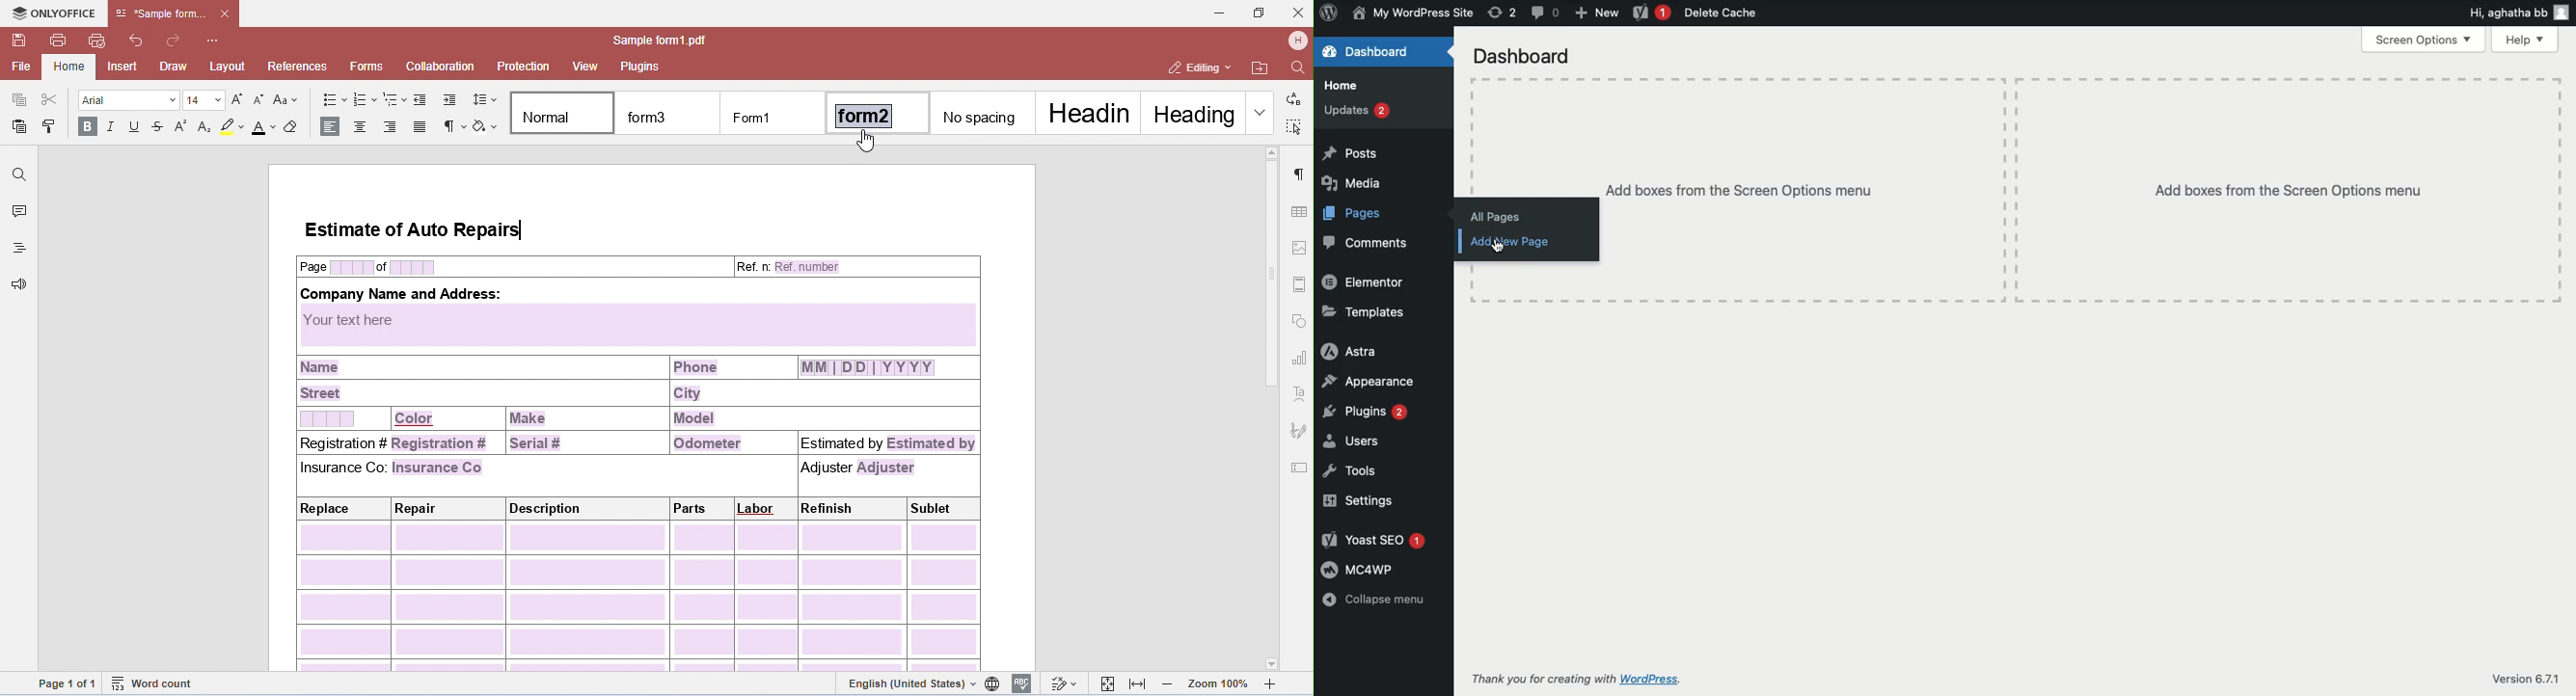 The width and height of the screenshot is (2576, 700). I want to click on Wordpress logo, so click(1333, 13).